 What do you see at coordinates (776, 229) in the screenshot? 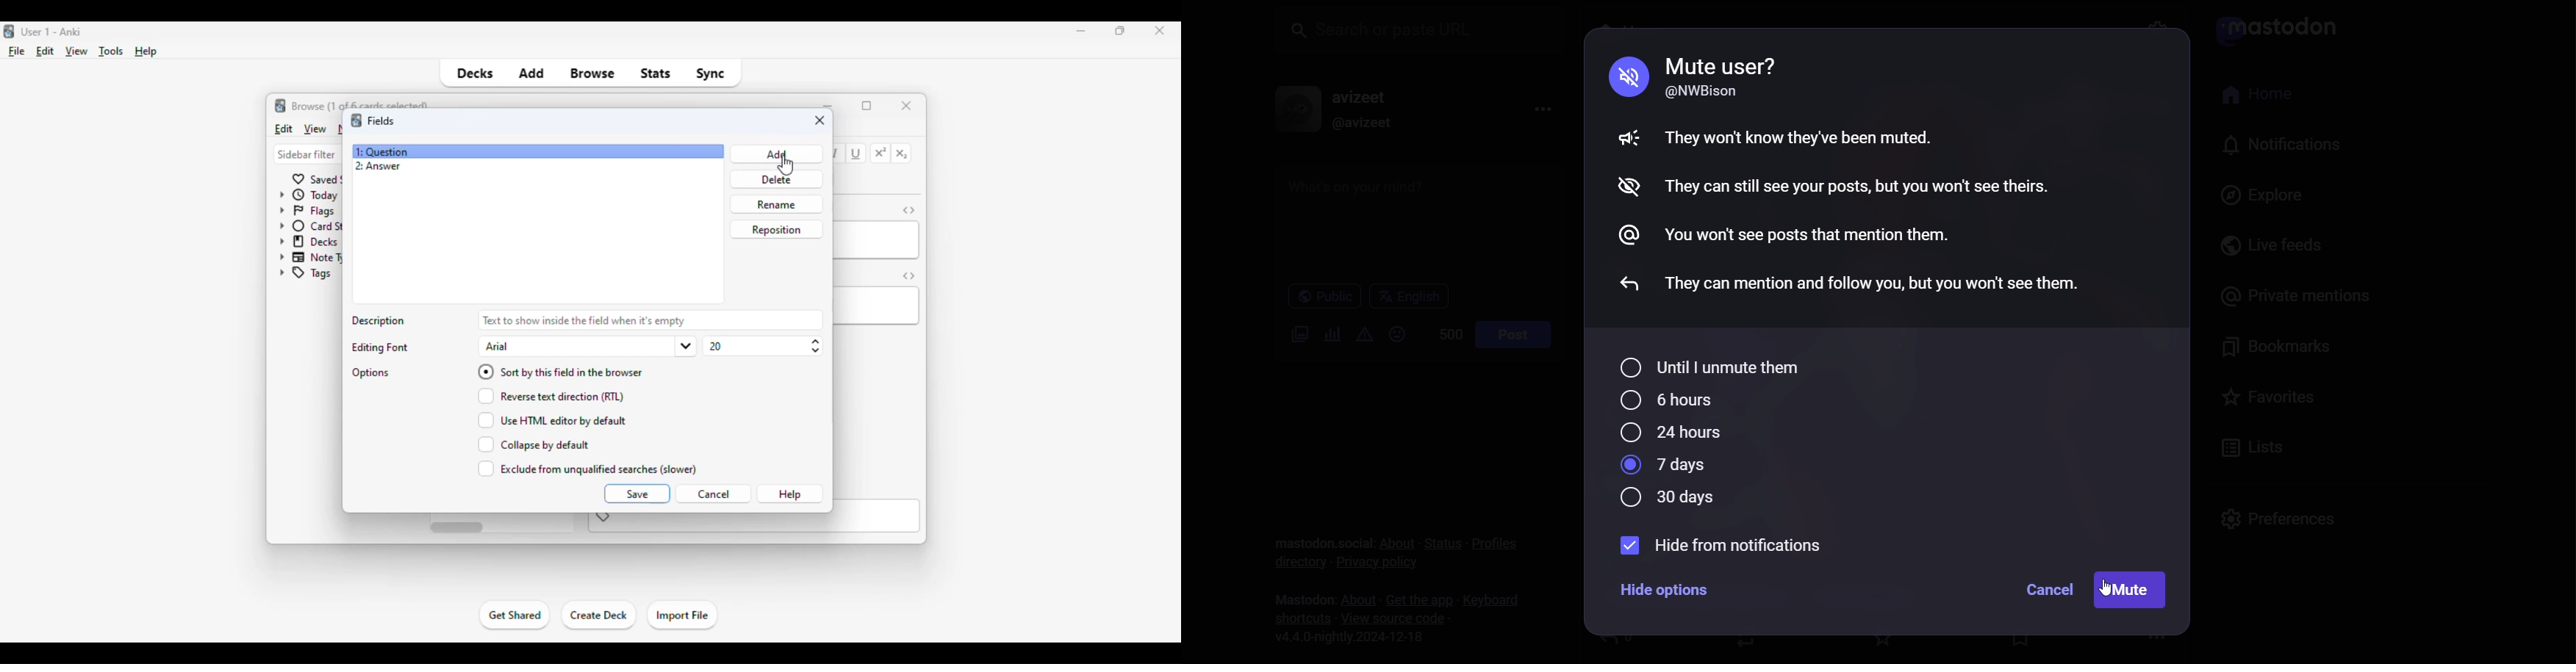
I see `reposition` at bounding box center [776, 229].